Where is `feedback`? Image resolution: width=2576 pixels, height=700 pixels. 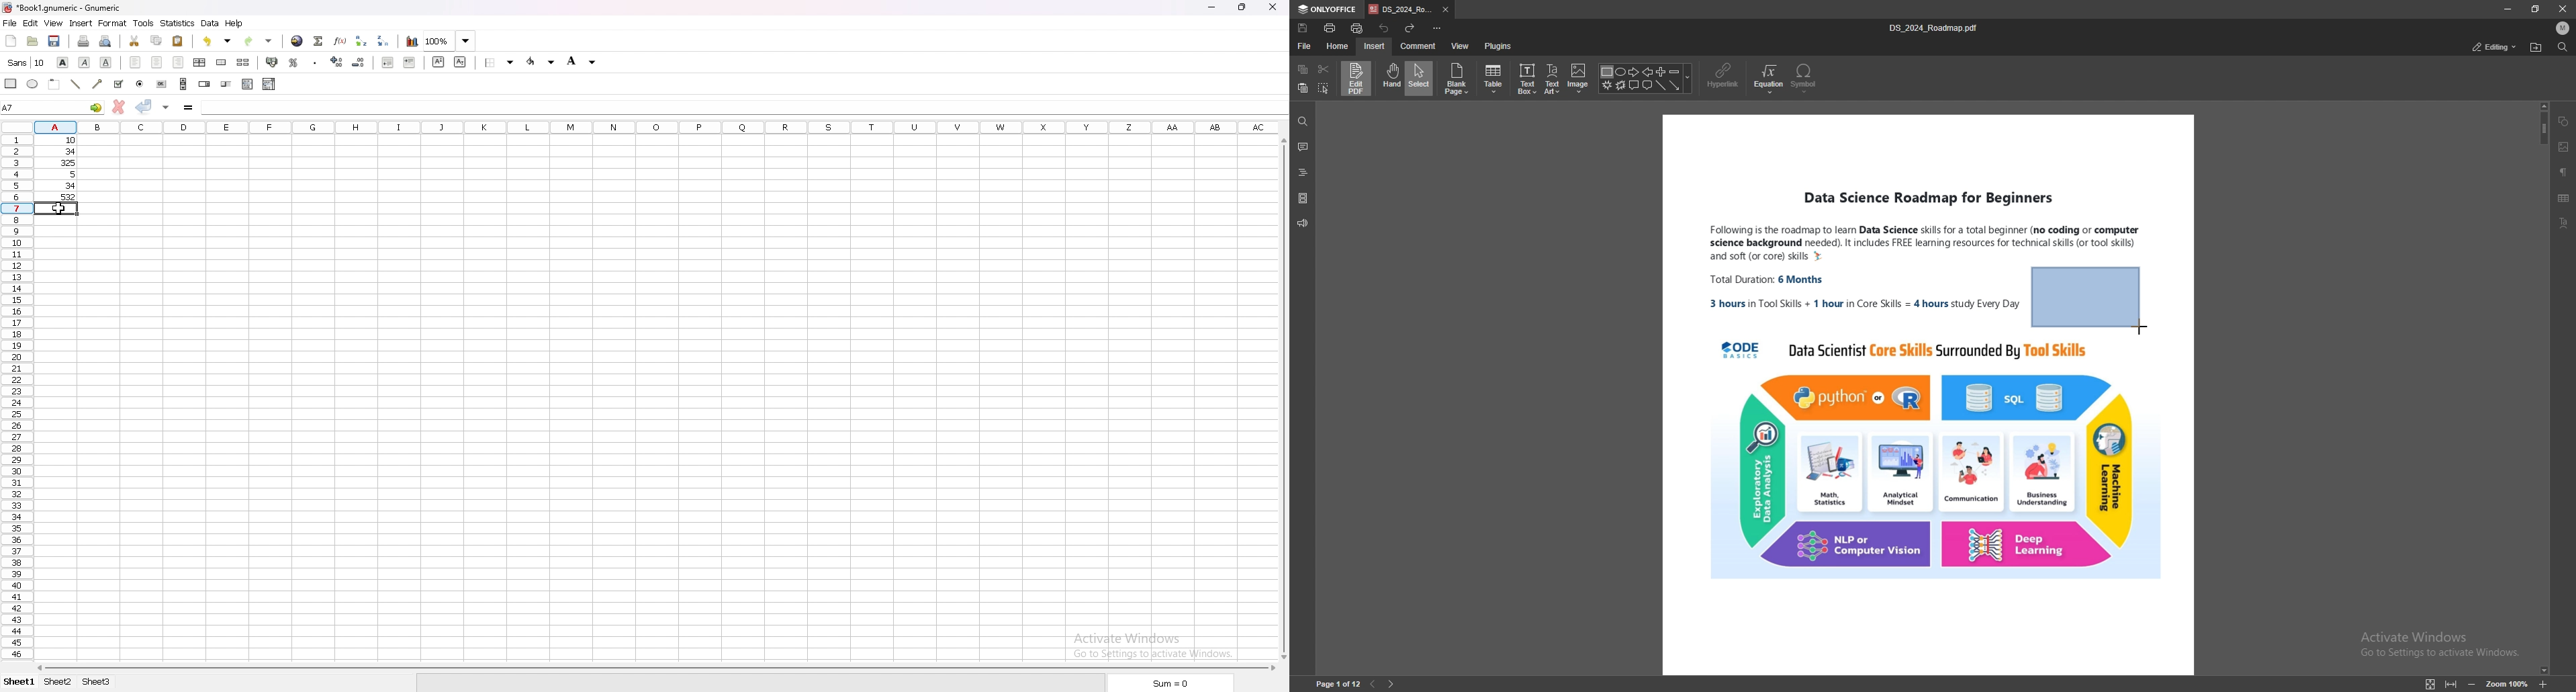
feedback is located at coordinates (1303, 223).